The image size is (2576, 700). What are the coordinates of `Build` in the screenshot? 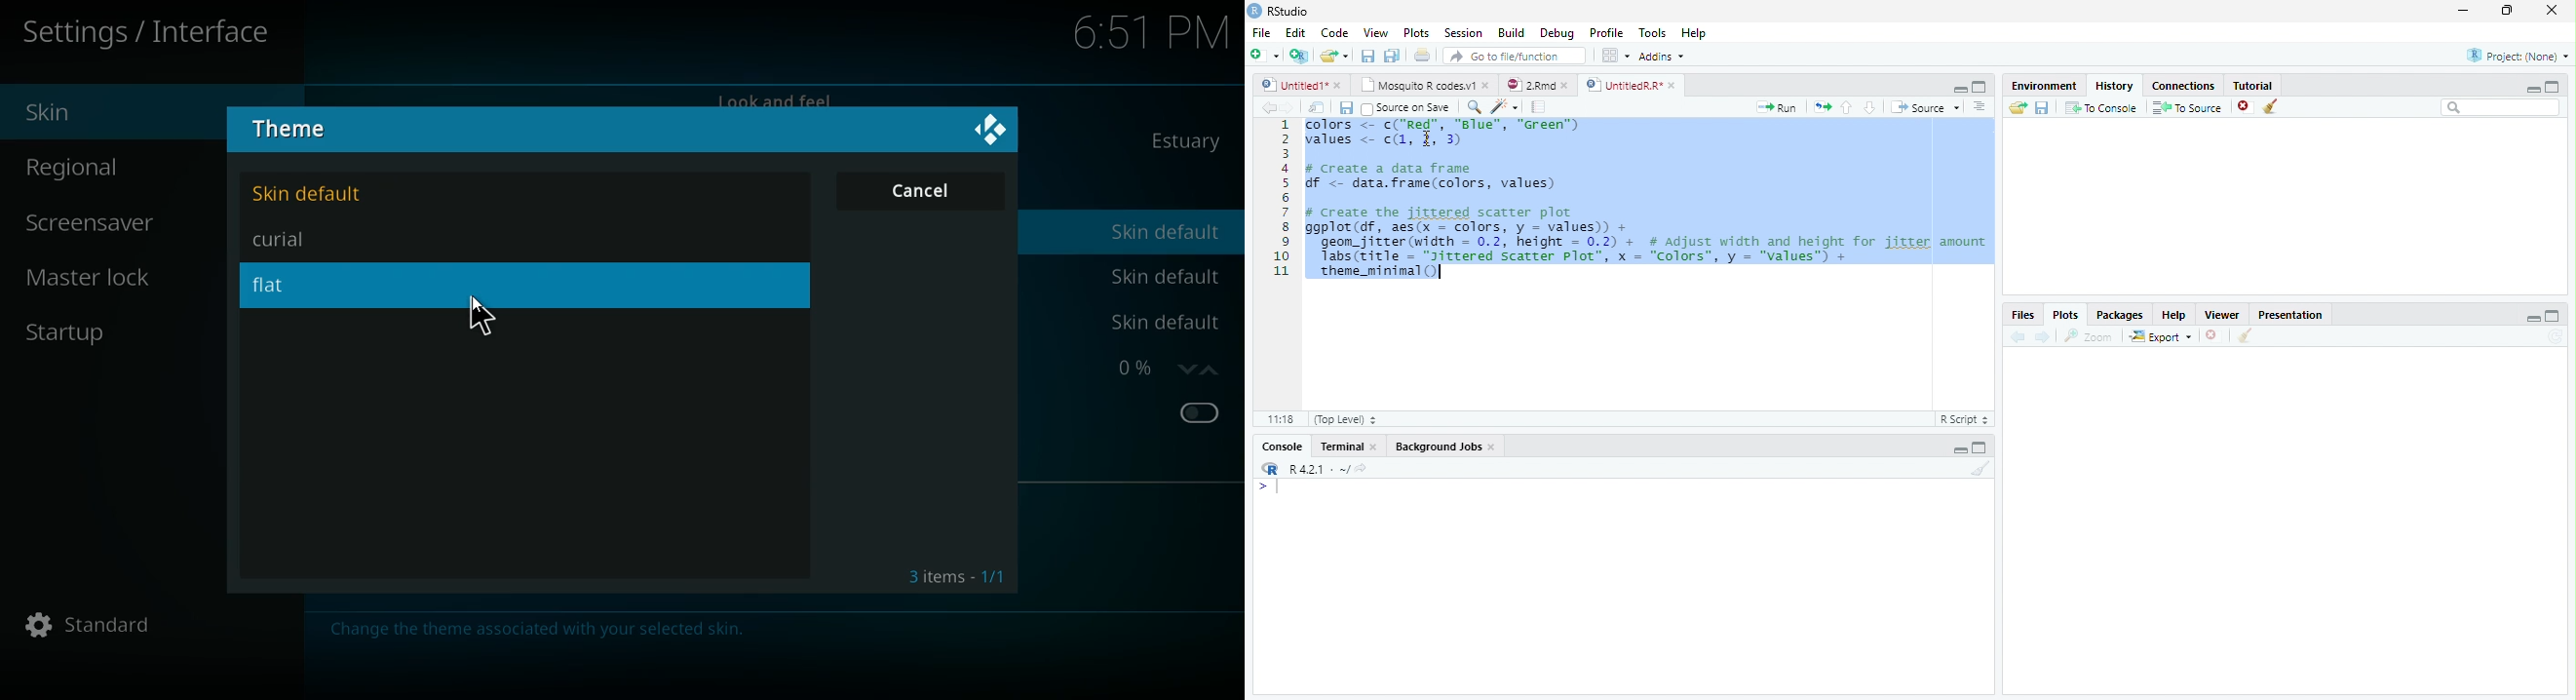 It's located at (1510, 32).